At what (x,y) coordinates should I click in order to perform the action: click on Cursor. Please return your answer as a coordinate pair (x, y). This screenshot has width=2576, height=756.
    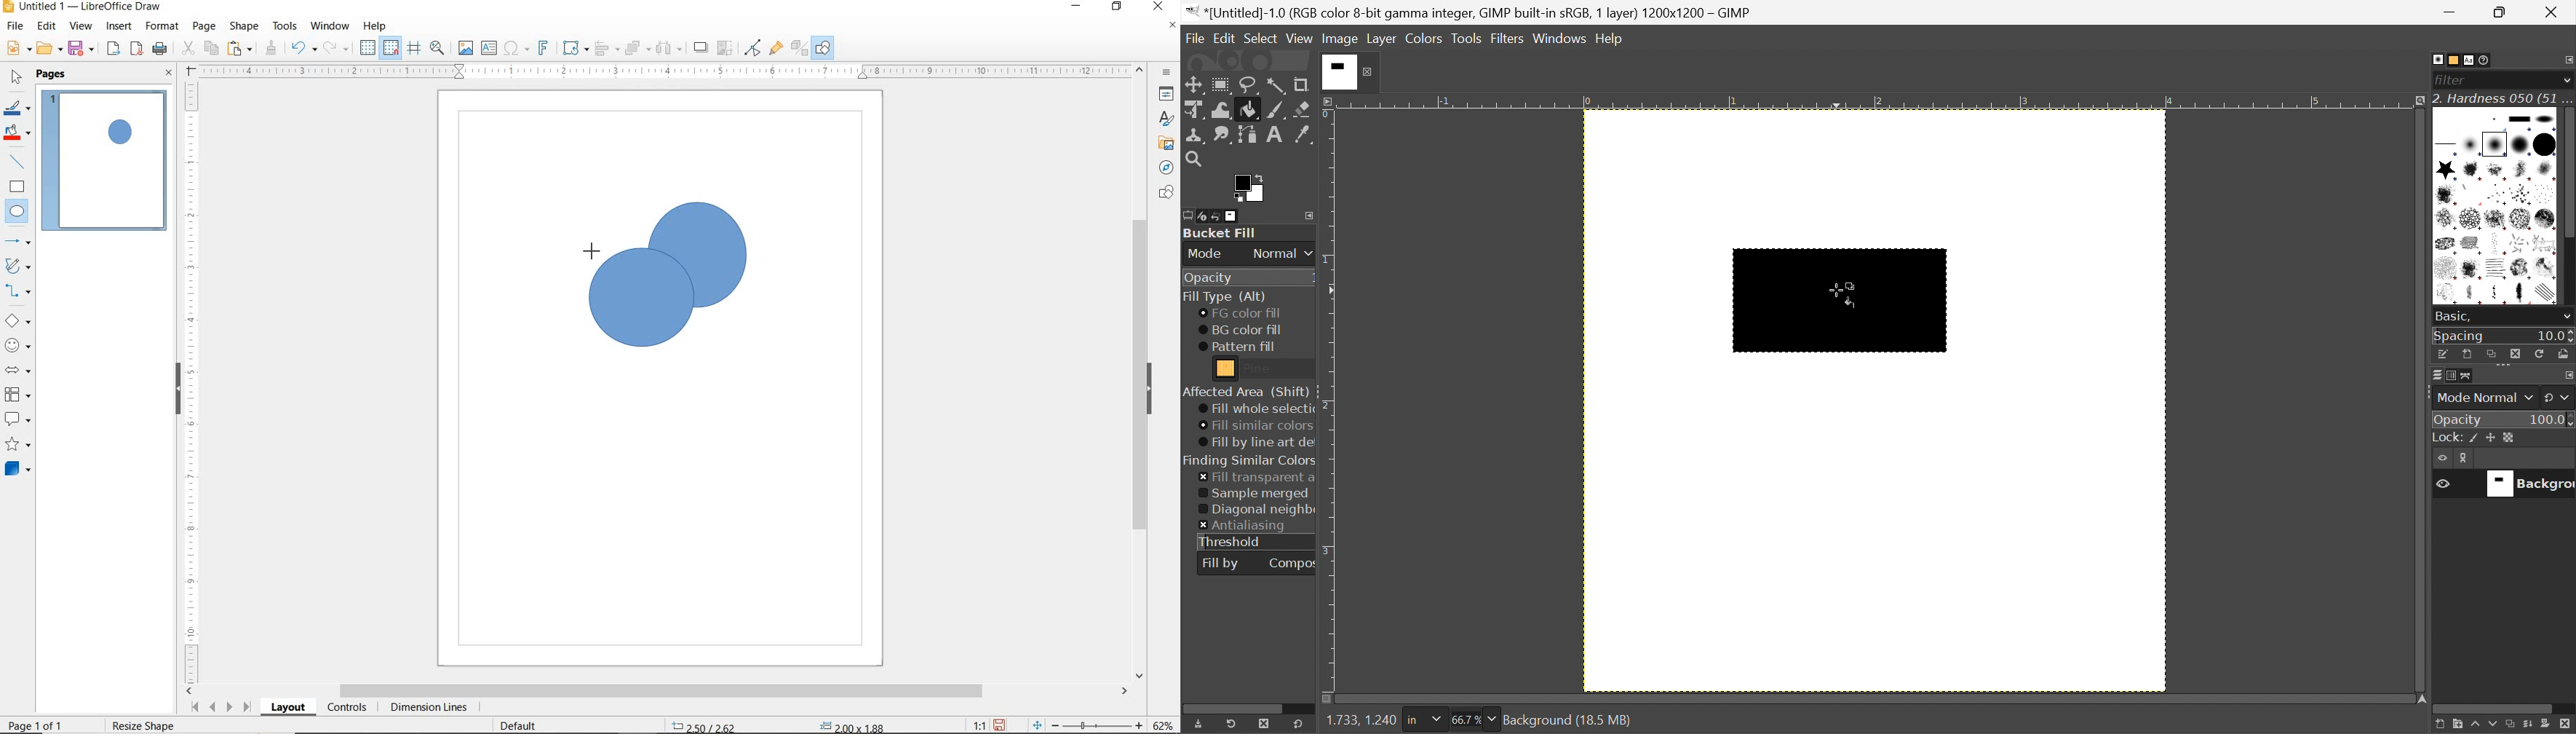
    Looking at the image, I should click on (1846, 296).